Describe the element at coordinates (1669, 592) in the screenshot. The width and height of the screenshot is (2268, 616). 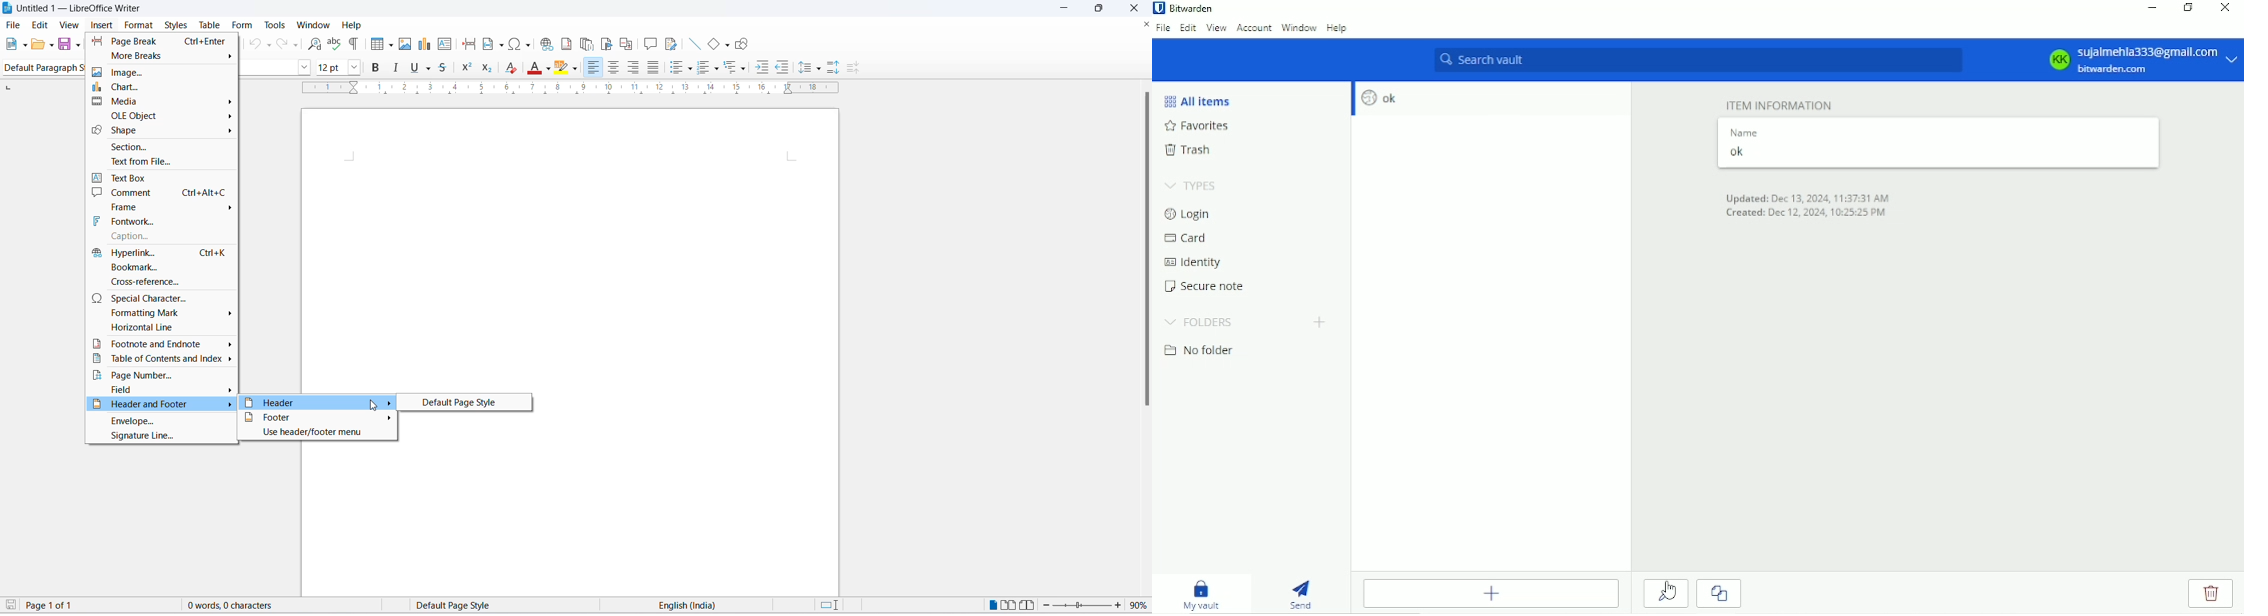
I see `Cursor` at that location.